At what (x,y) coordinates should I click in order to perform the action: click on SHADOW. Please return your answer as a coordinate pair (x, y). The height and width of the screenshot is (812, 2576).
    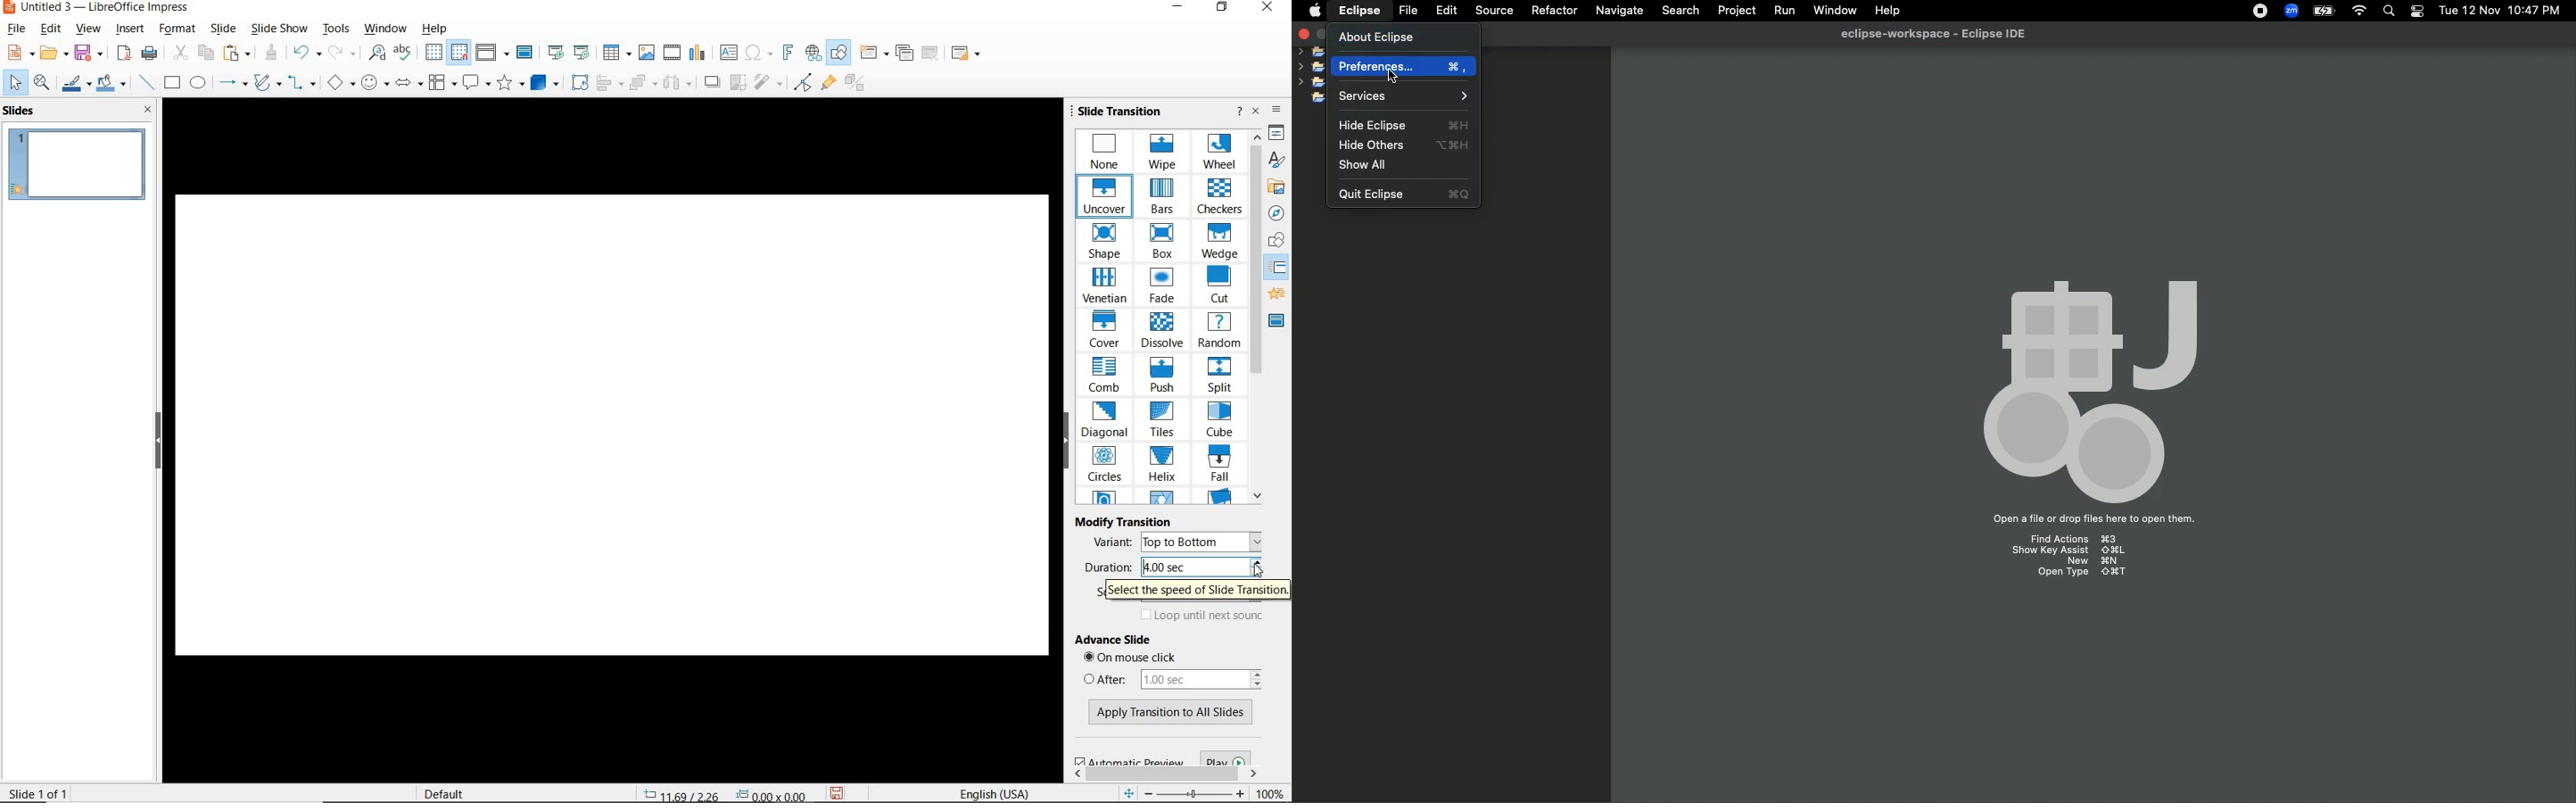
    Looking at the image, I should click on (712, 82).